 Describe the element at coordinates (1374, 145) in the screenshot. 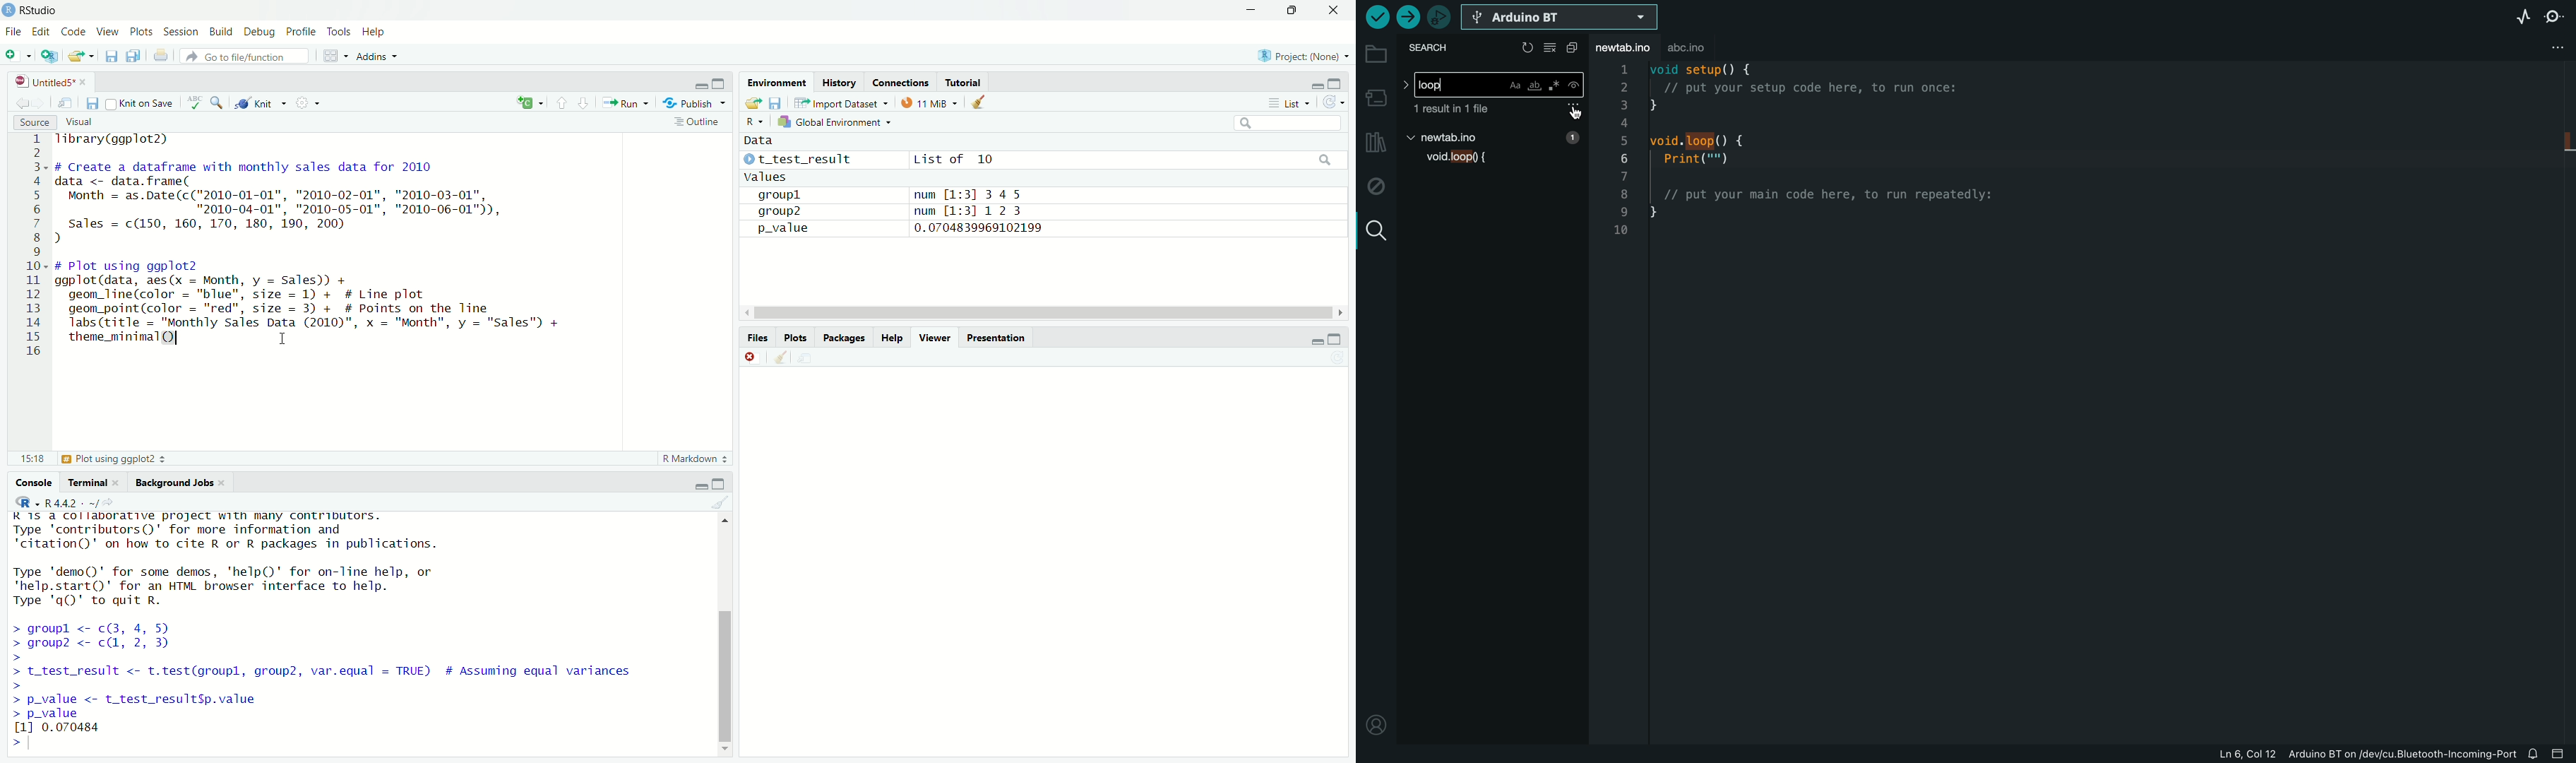

I see `library manager` at that location.